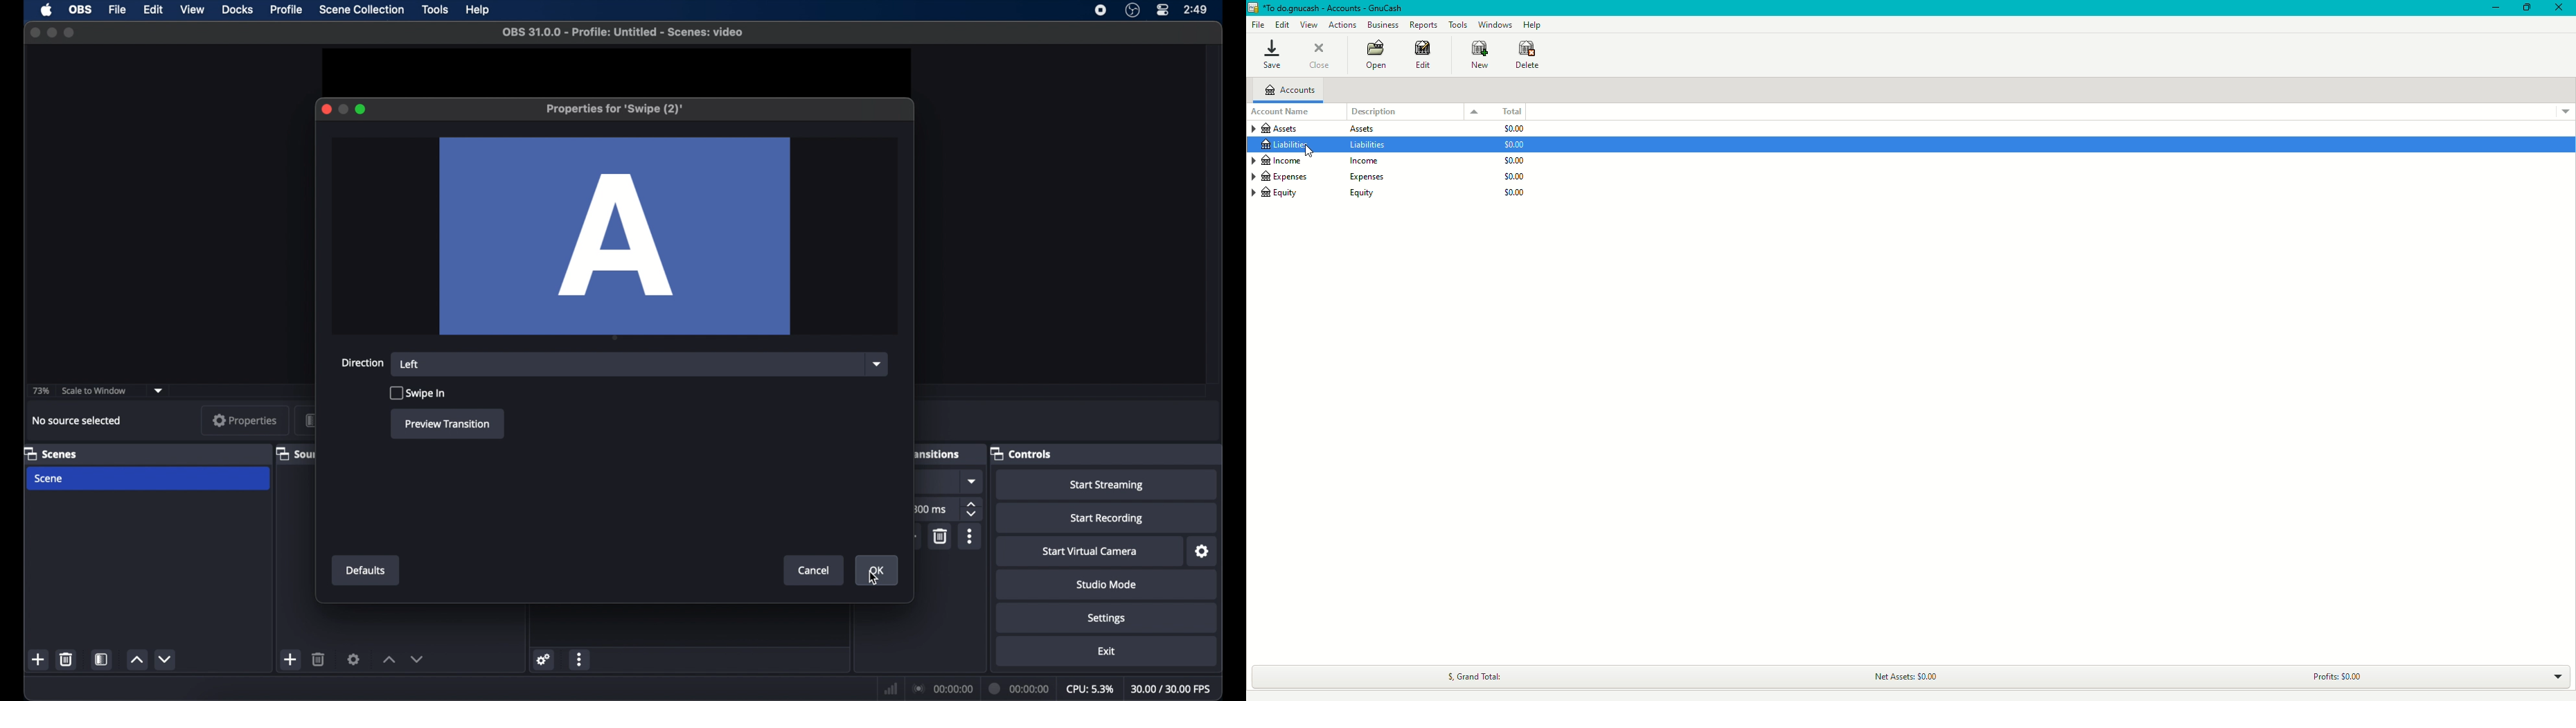 The image size is (2576, 728). What do you see at coordinates (1107, 485) in the screenshot?
I see `start streaming` at bounding box center [1107, 485].